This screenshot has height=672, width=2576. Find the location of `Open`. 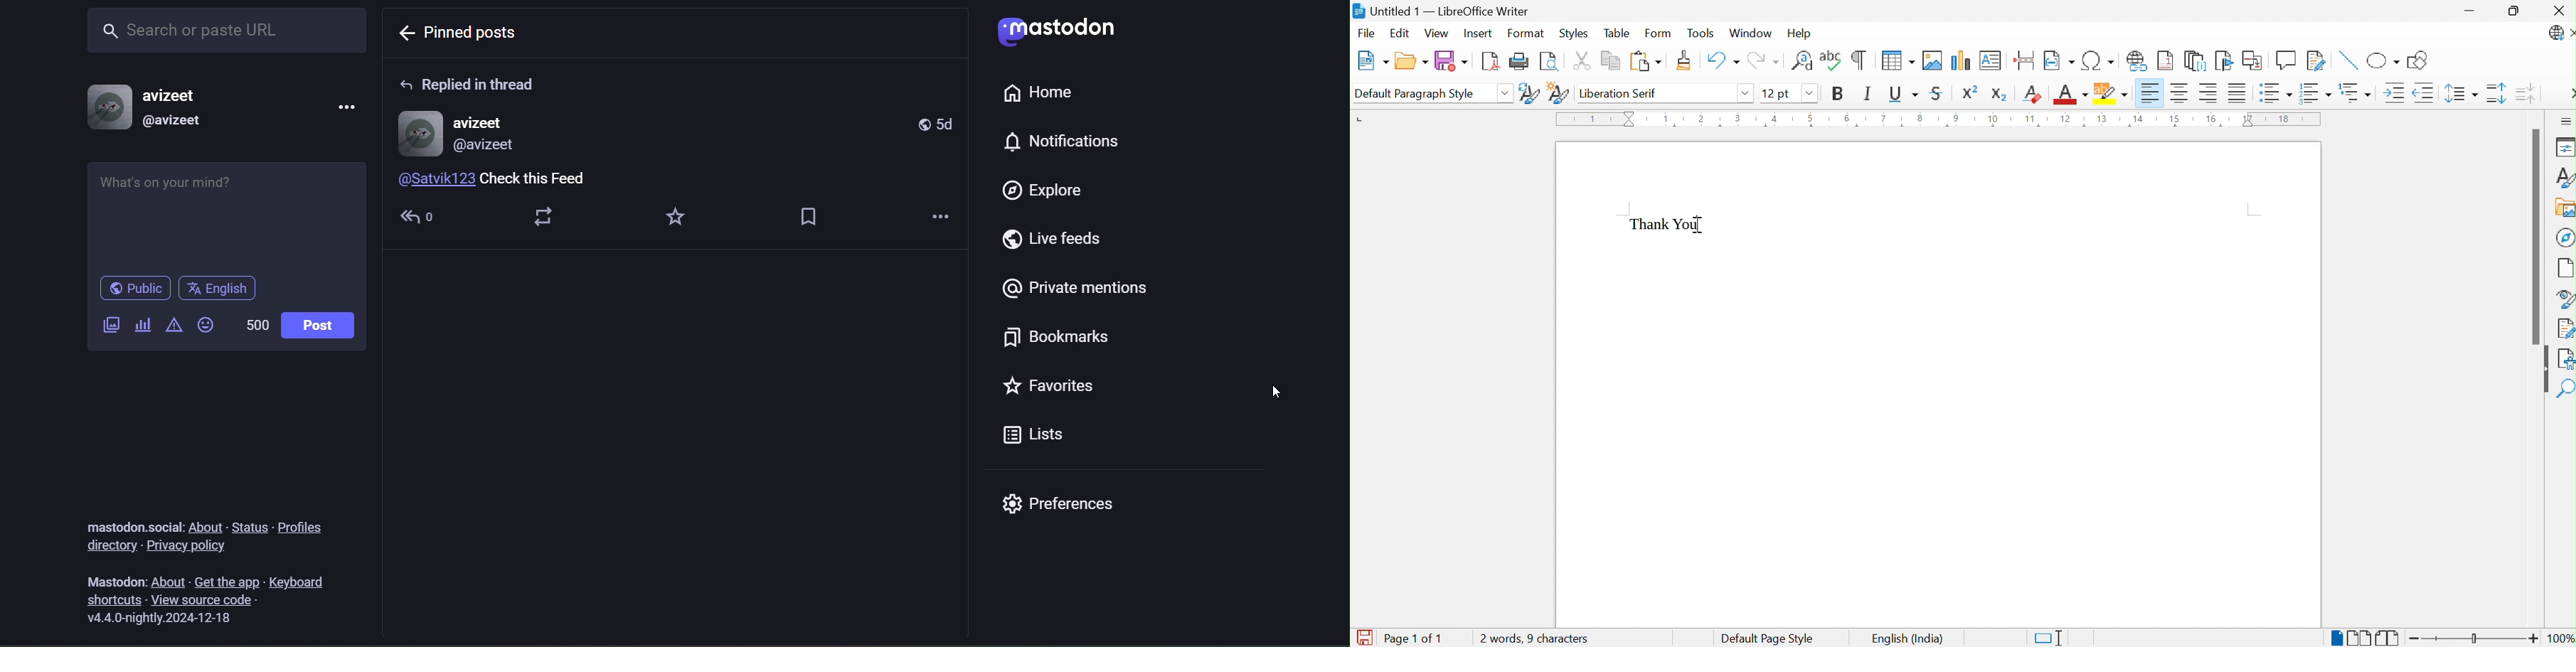

Open is located at coordinates (1412, 60).